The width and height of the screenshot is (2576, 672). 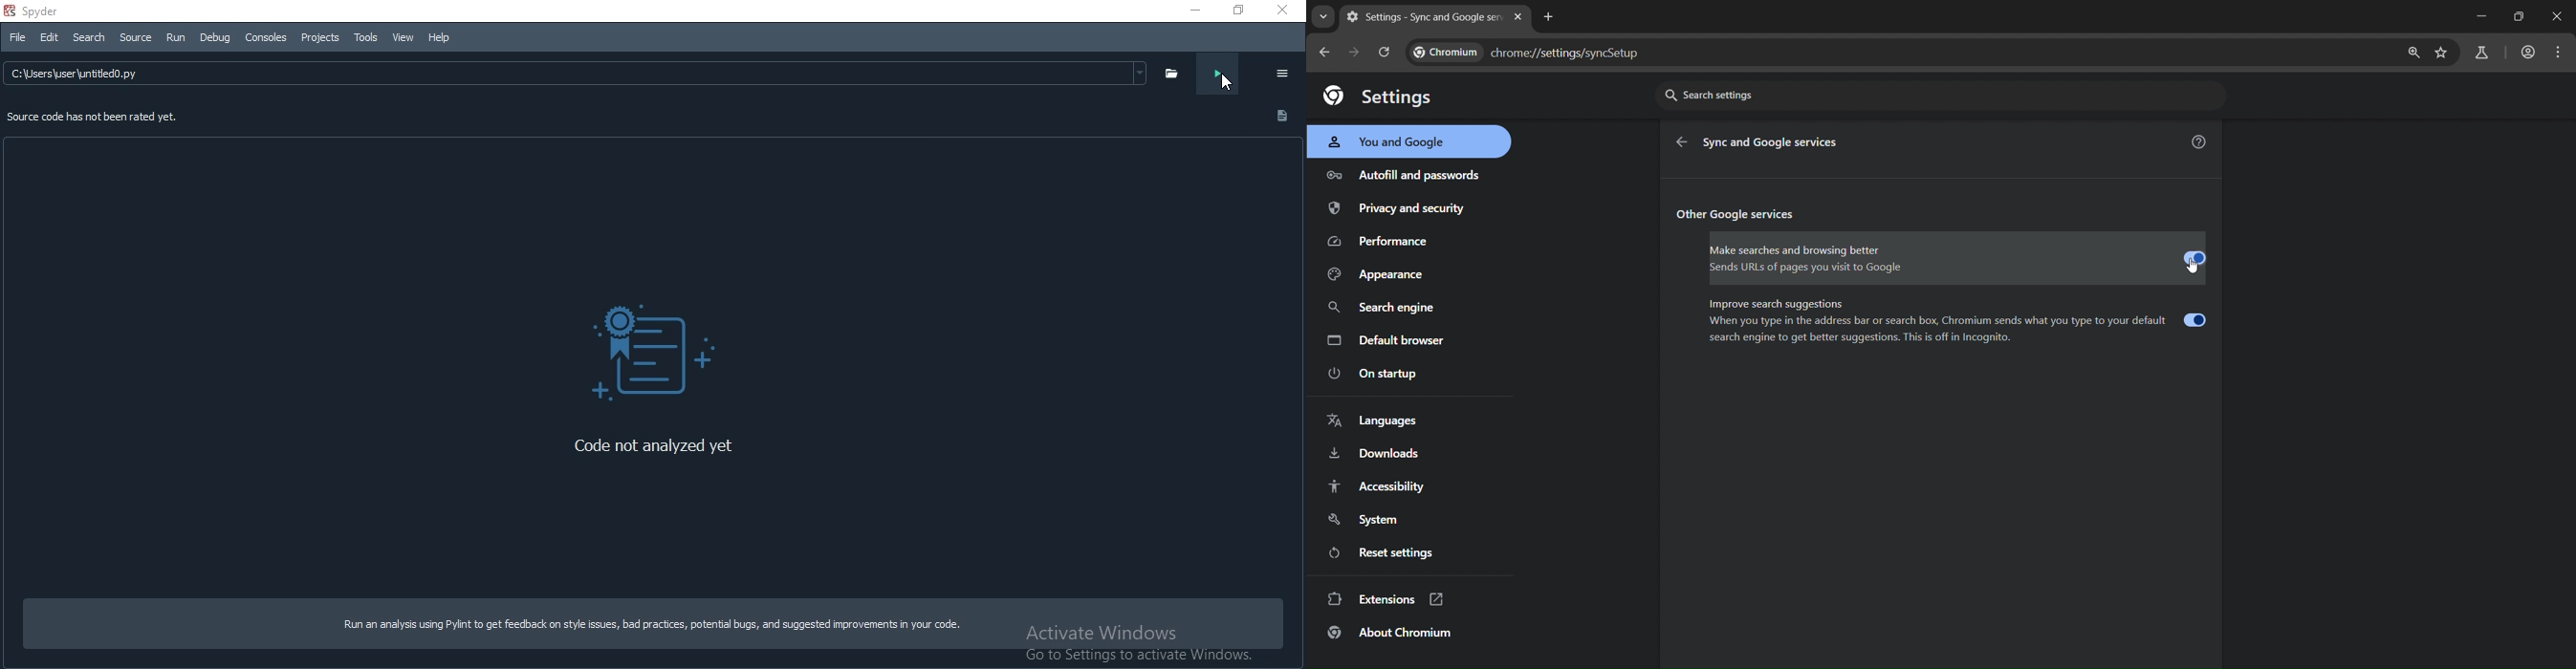 What do you see at coordinates (441, 35) in the screenshot?
I see `Help` at bounding box center [441, 35].